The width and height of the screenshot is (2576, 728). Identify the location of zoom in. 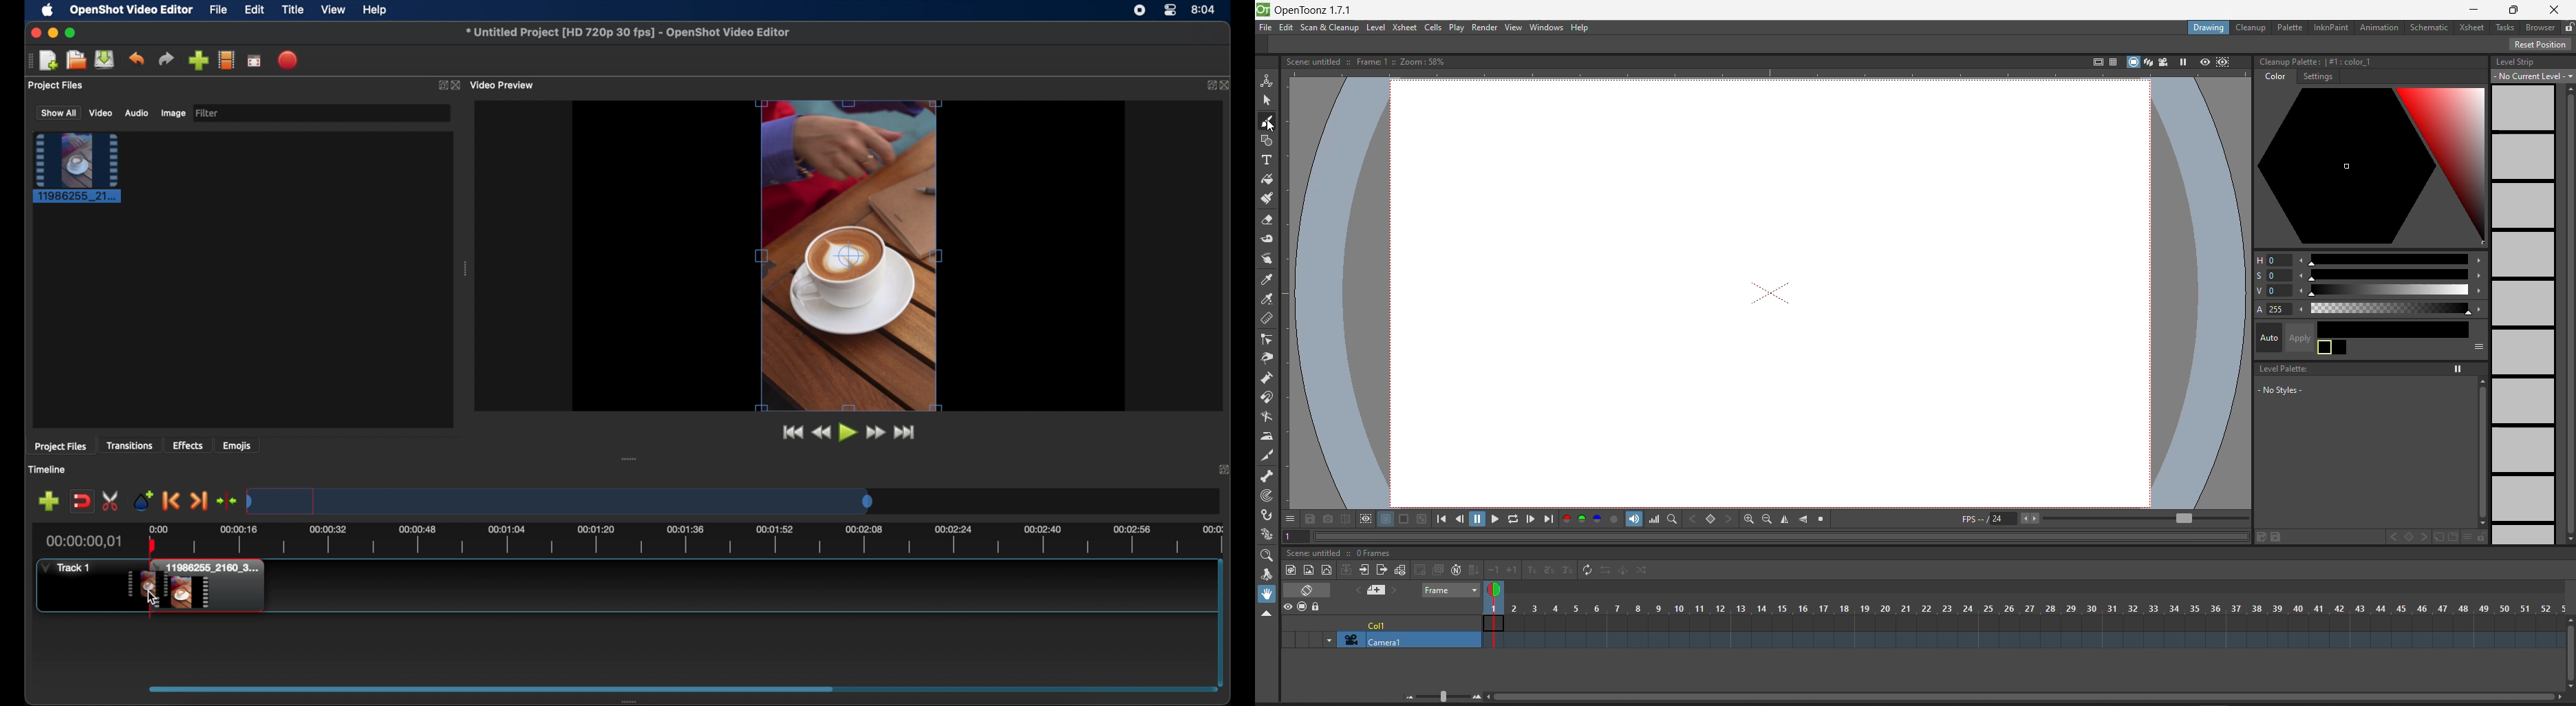
(1748, 520).